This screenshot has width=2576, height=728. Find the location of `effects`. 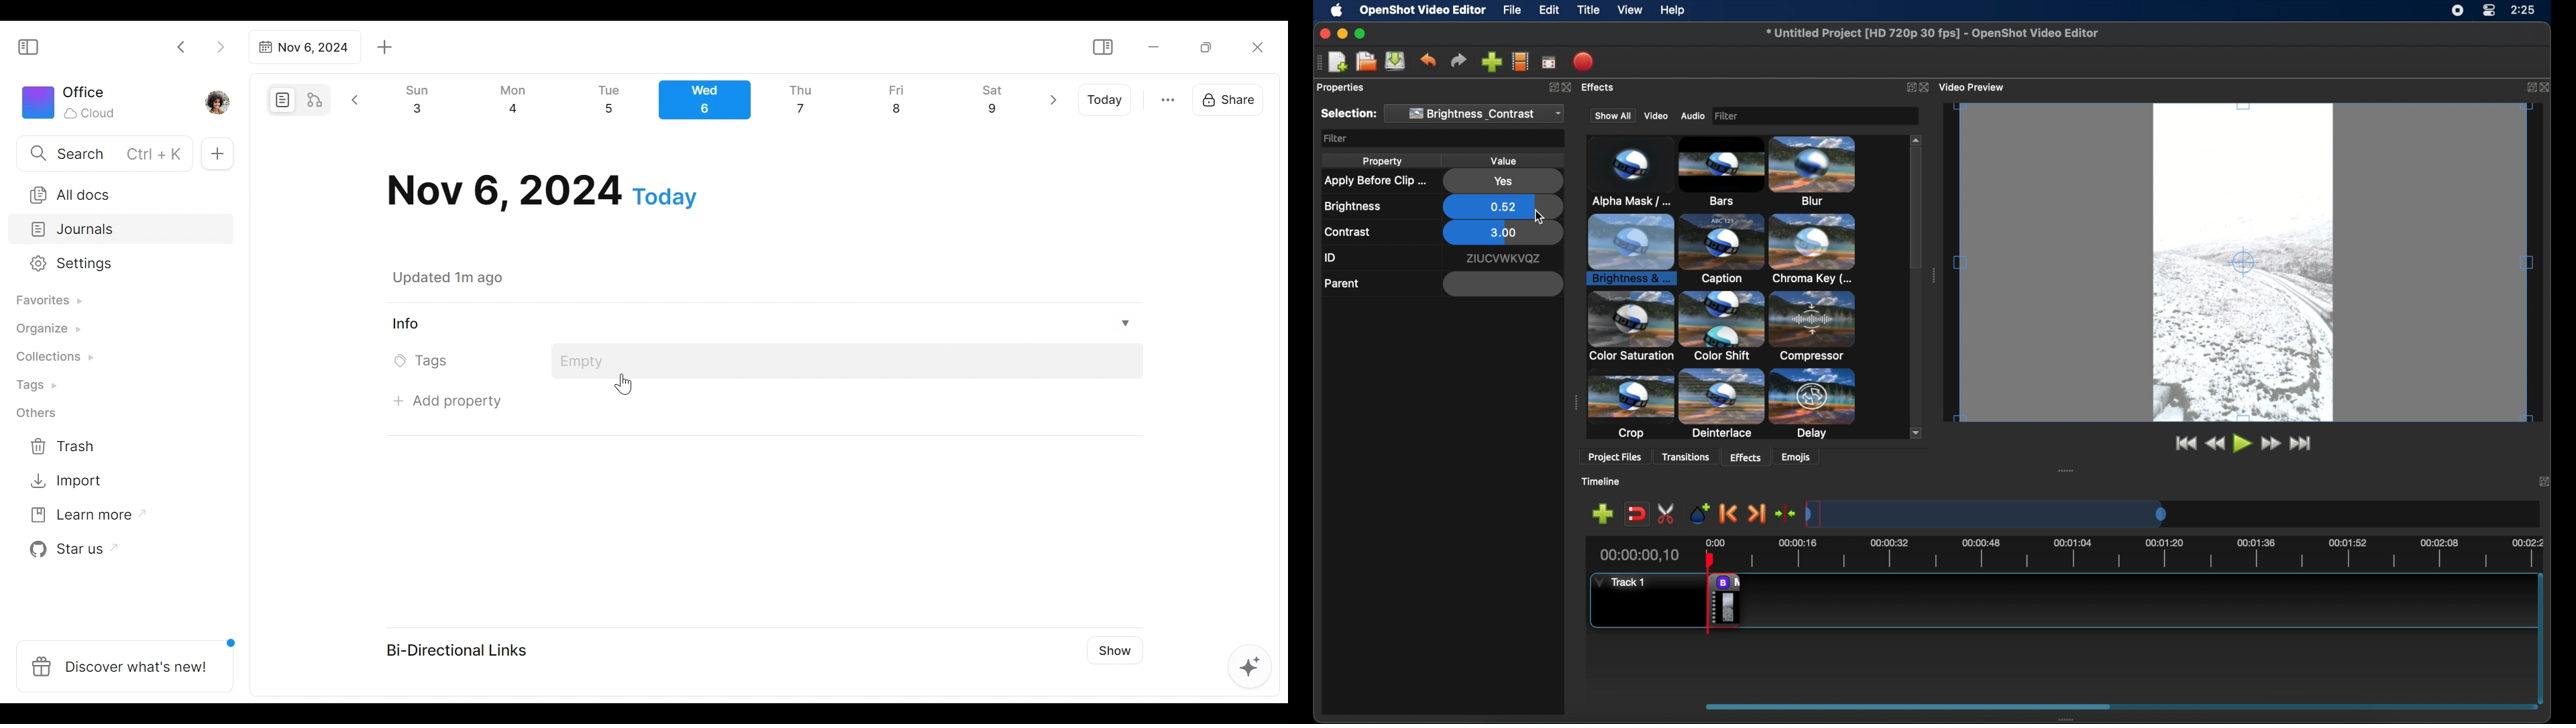

effects is located at coordinates (1743, 457).